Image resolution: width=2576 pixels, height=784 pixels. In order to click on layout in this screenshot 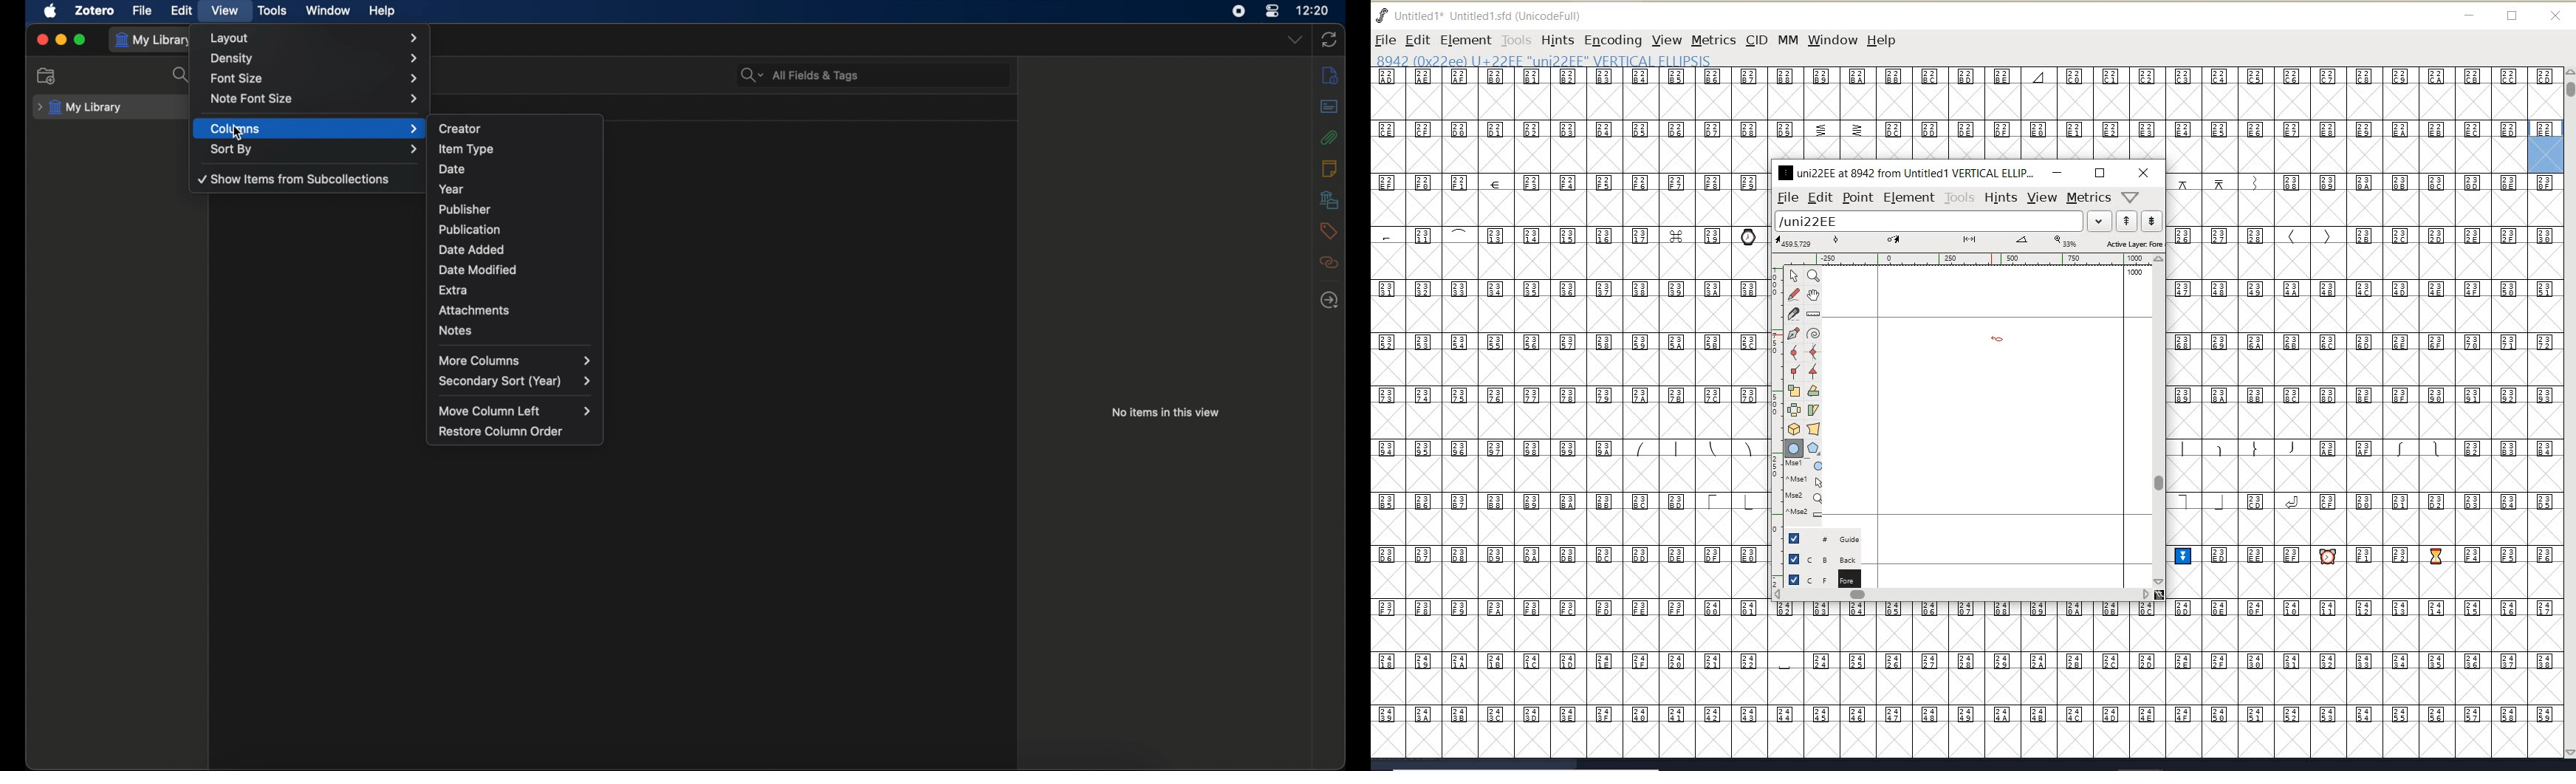, I will do `click(314, 38)`.